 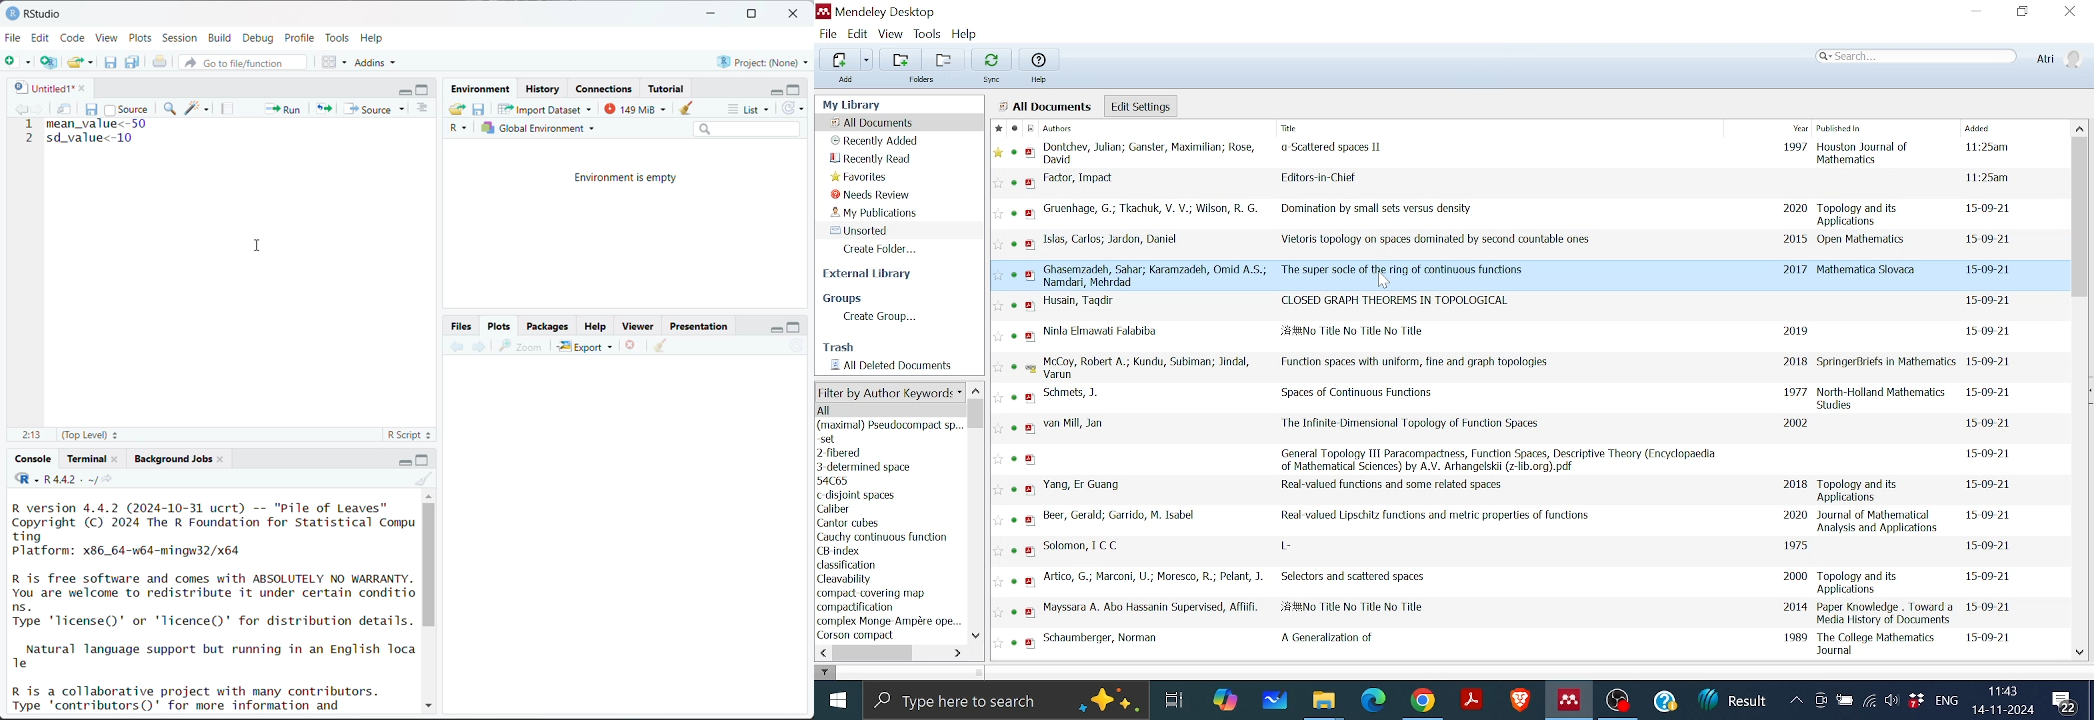 I want to click on Terminal, so click(x=88, y=457).